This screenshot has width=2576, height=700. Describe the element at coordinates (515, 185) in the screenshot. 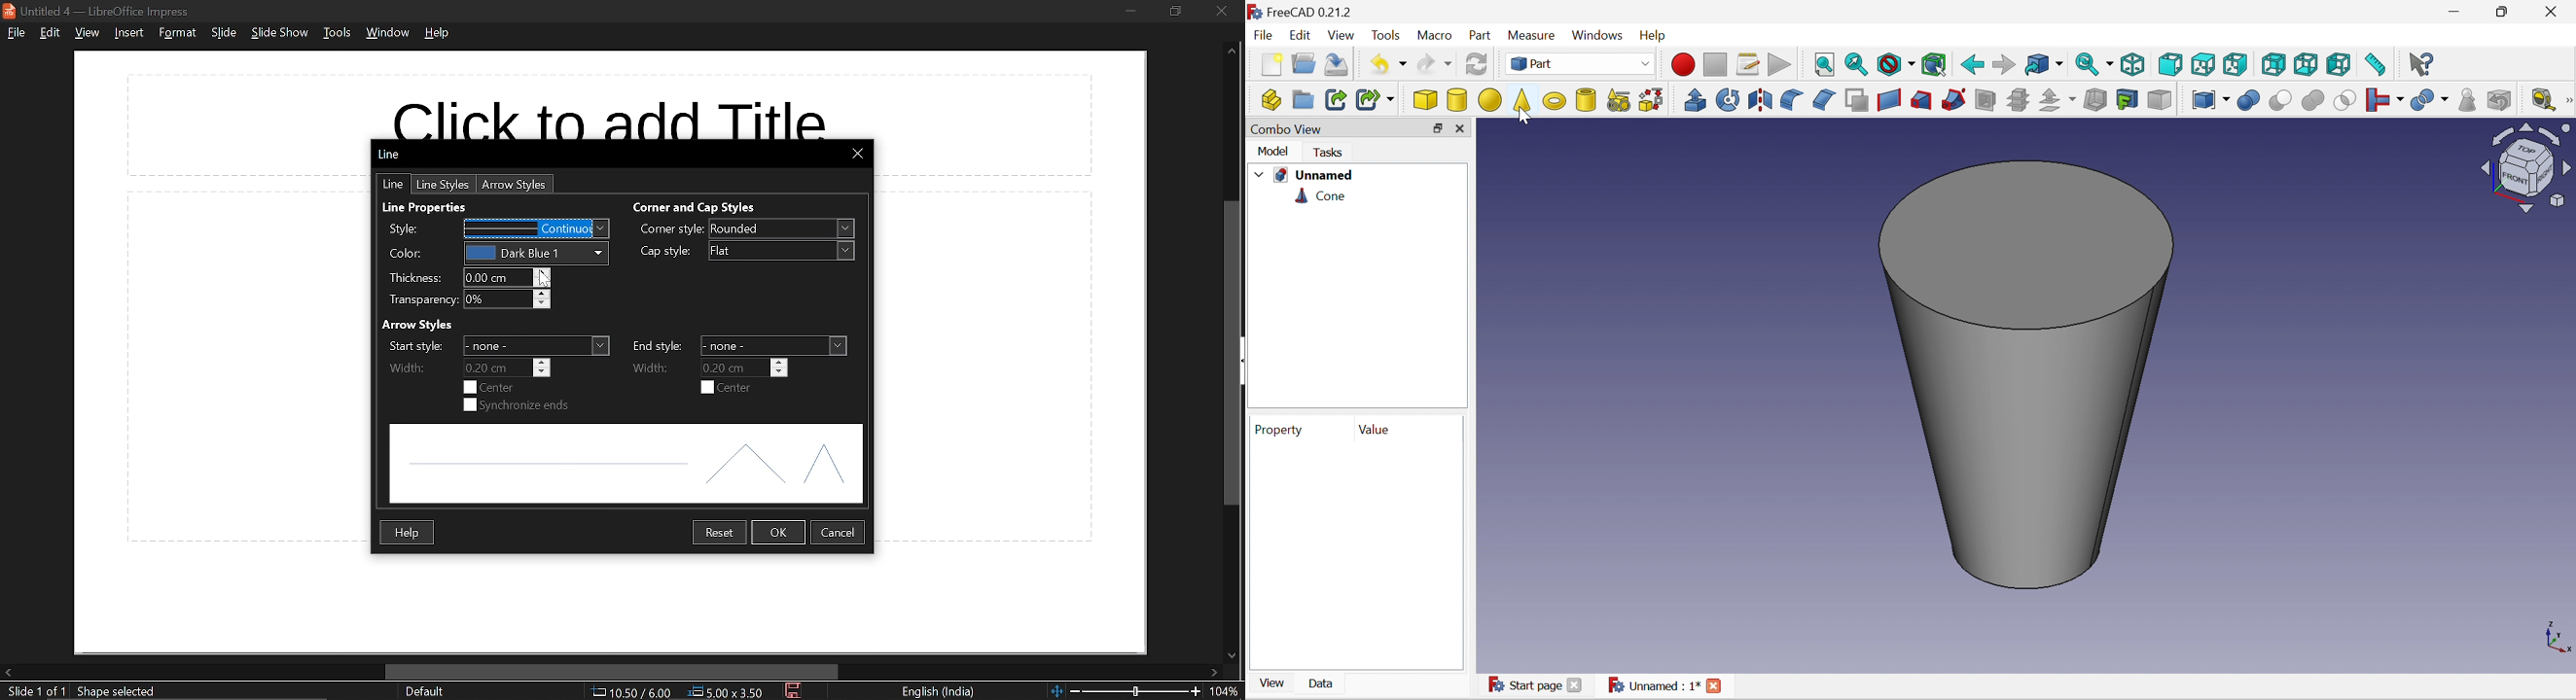

I see `arrow styles` at that location.